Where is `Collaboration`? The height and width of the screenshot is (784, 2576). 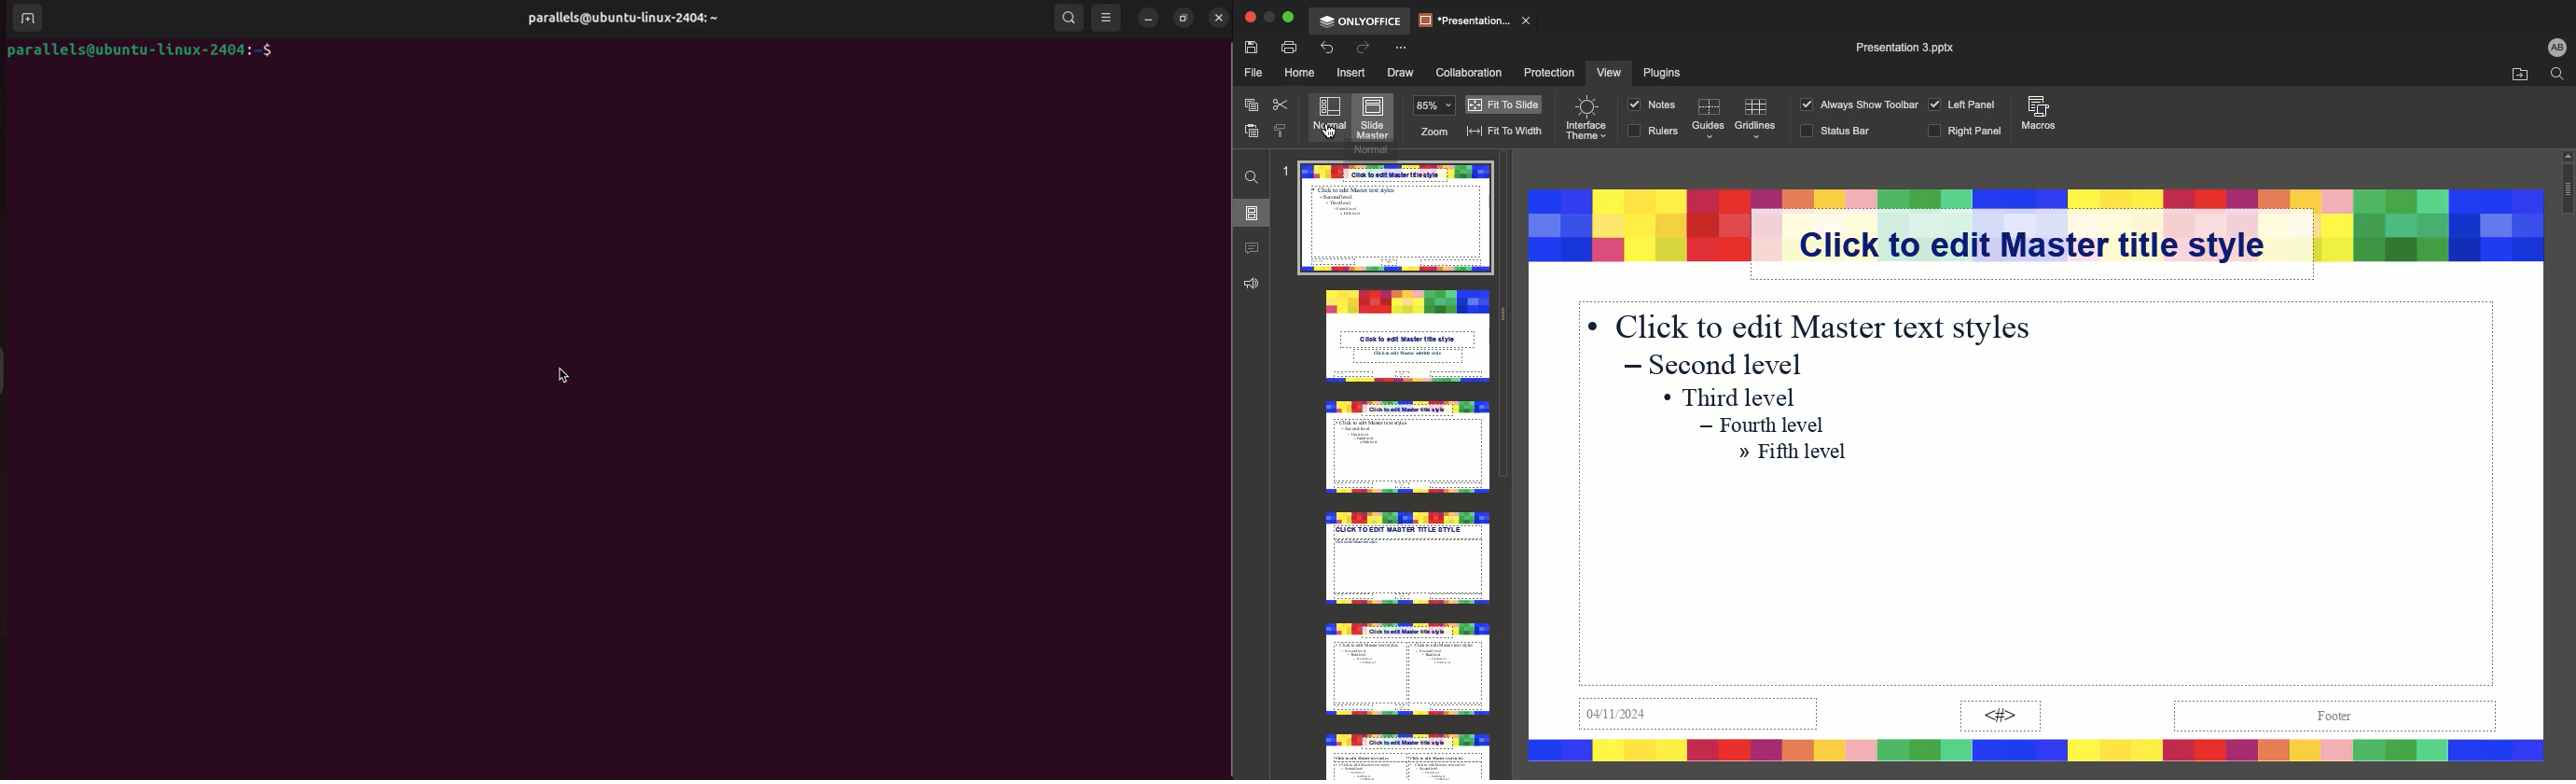 Collaboration is located at coordinates (1468, 72).